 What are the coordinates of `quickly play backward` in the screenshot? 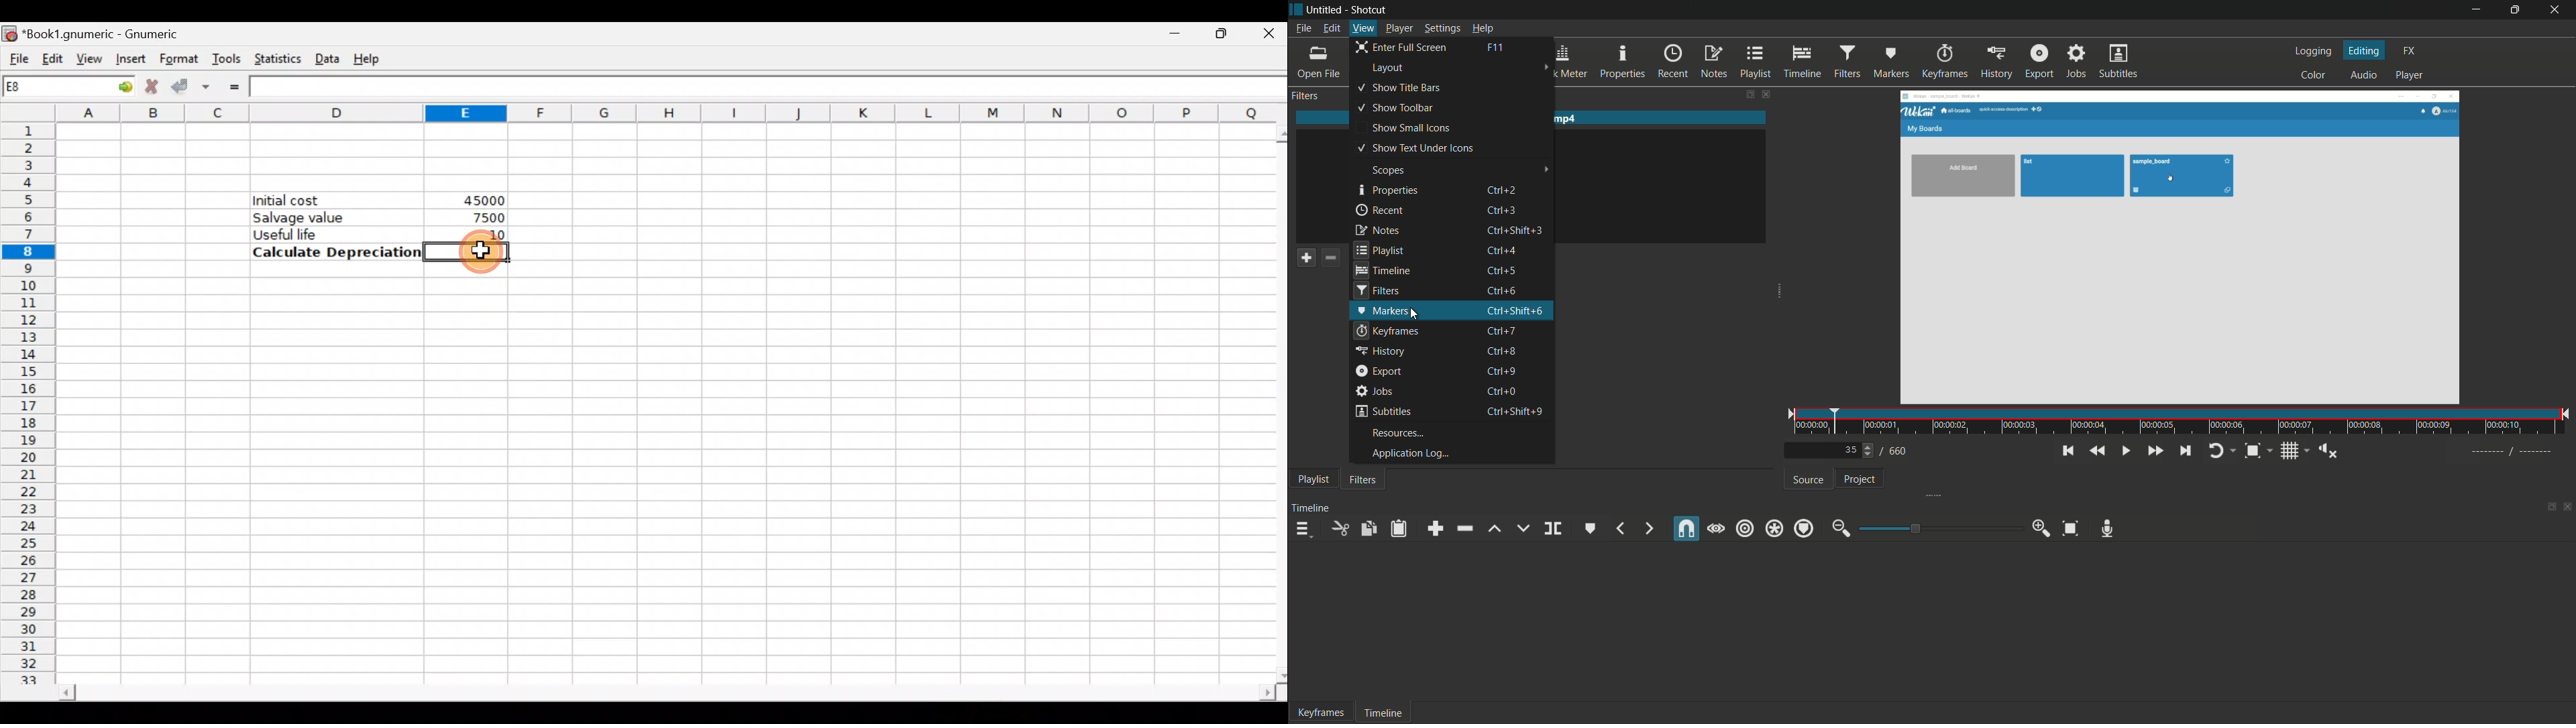 It's located at (2096, 451).